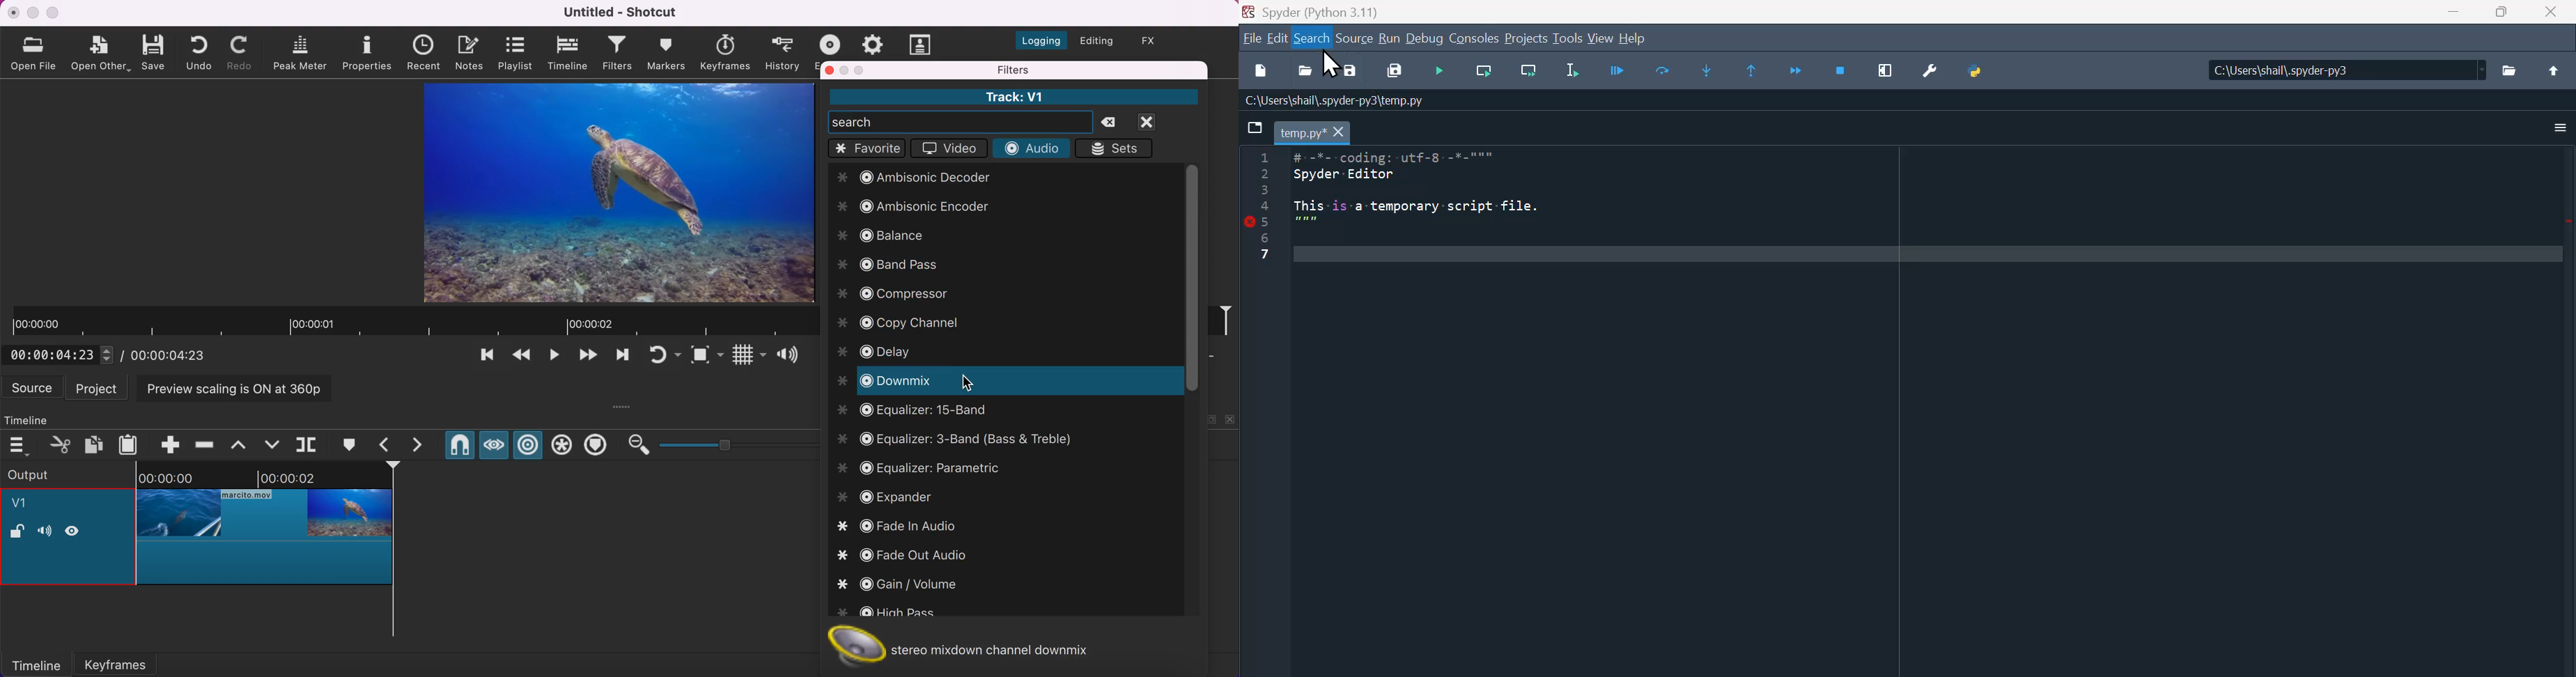  What do you see at coordinates (621, 357) in the screenshot?
I see `play quickly forwards` at bounding box center [621, 357].